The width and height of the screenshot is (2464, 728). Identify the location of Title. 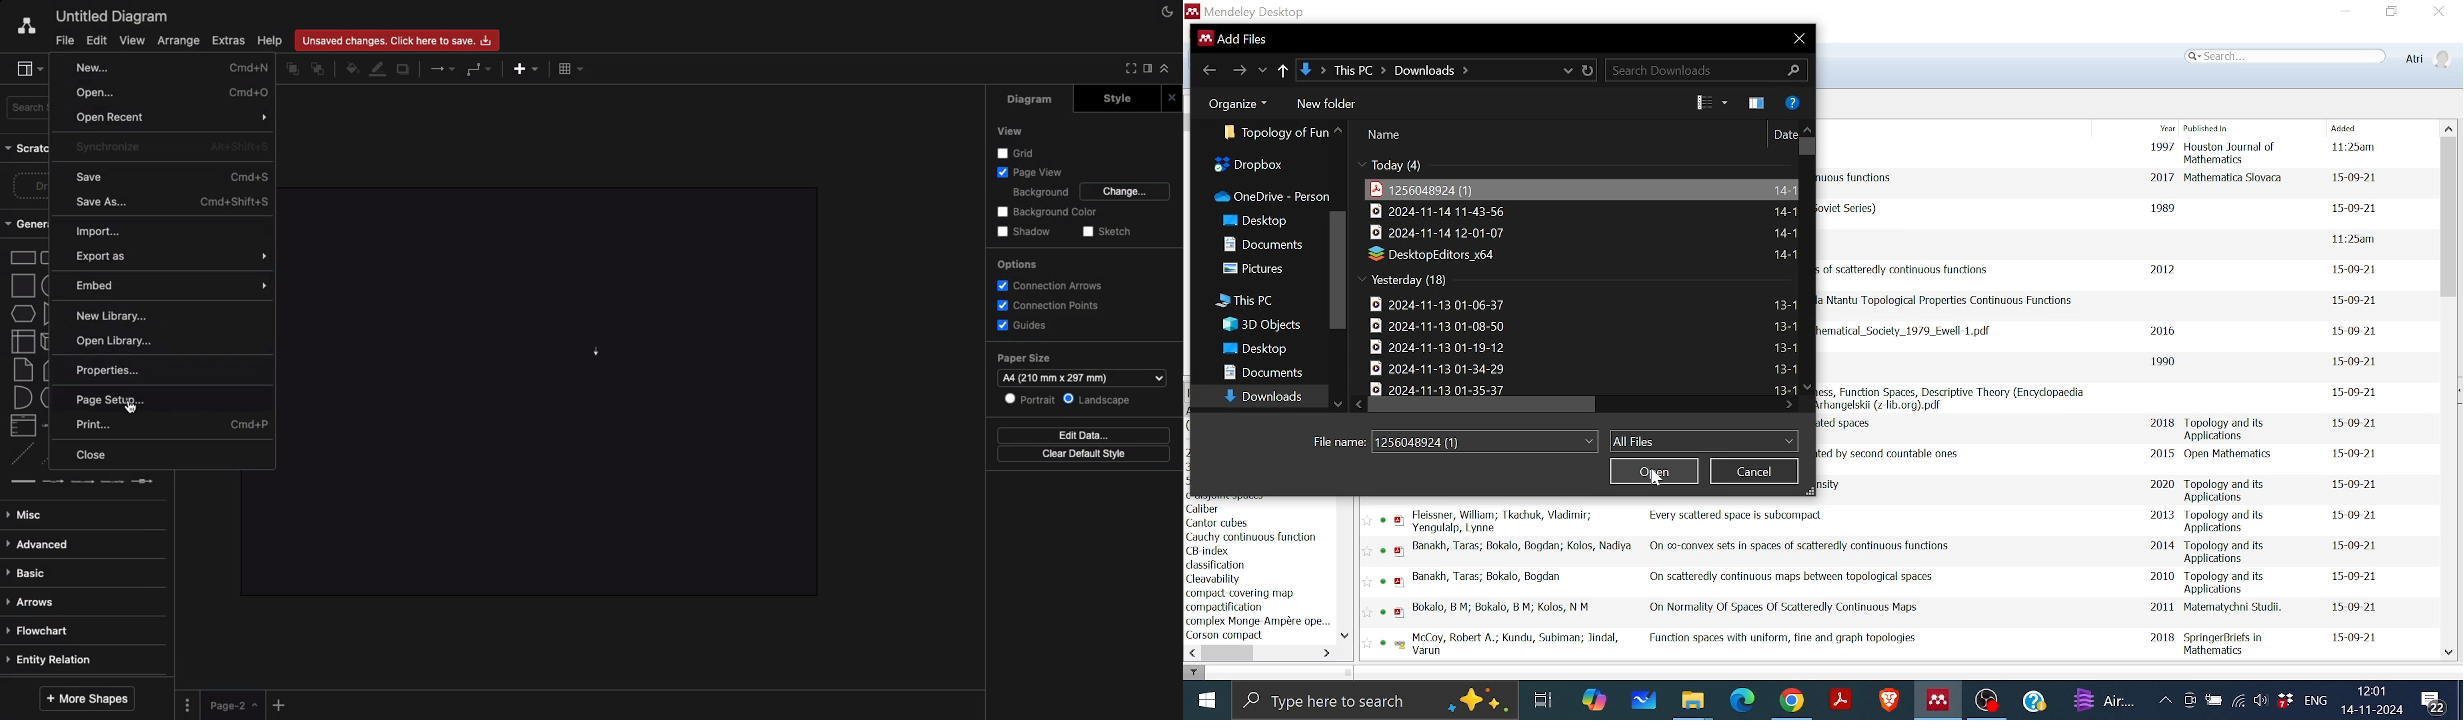
(1800, 544).